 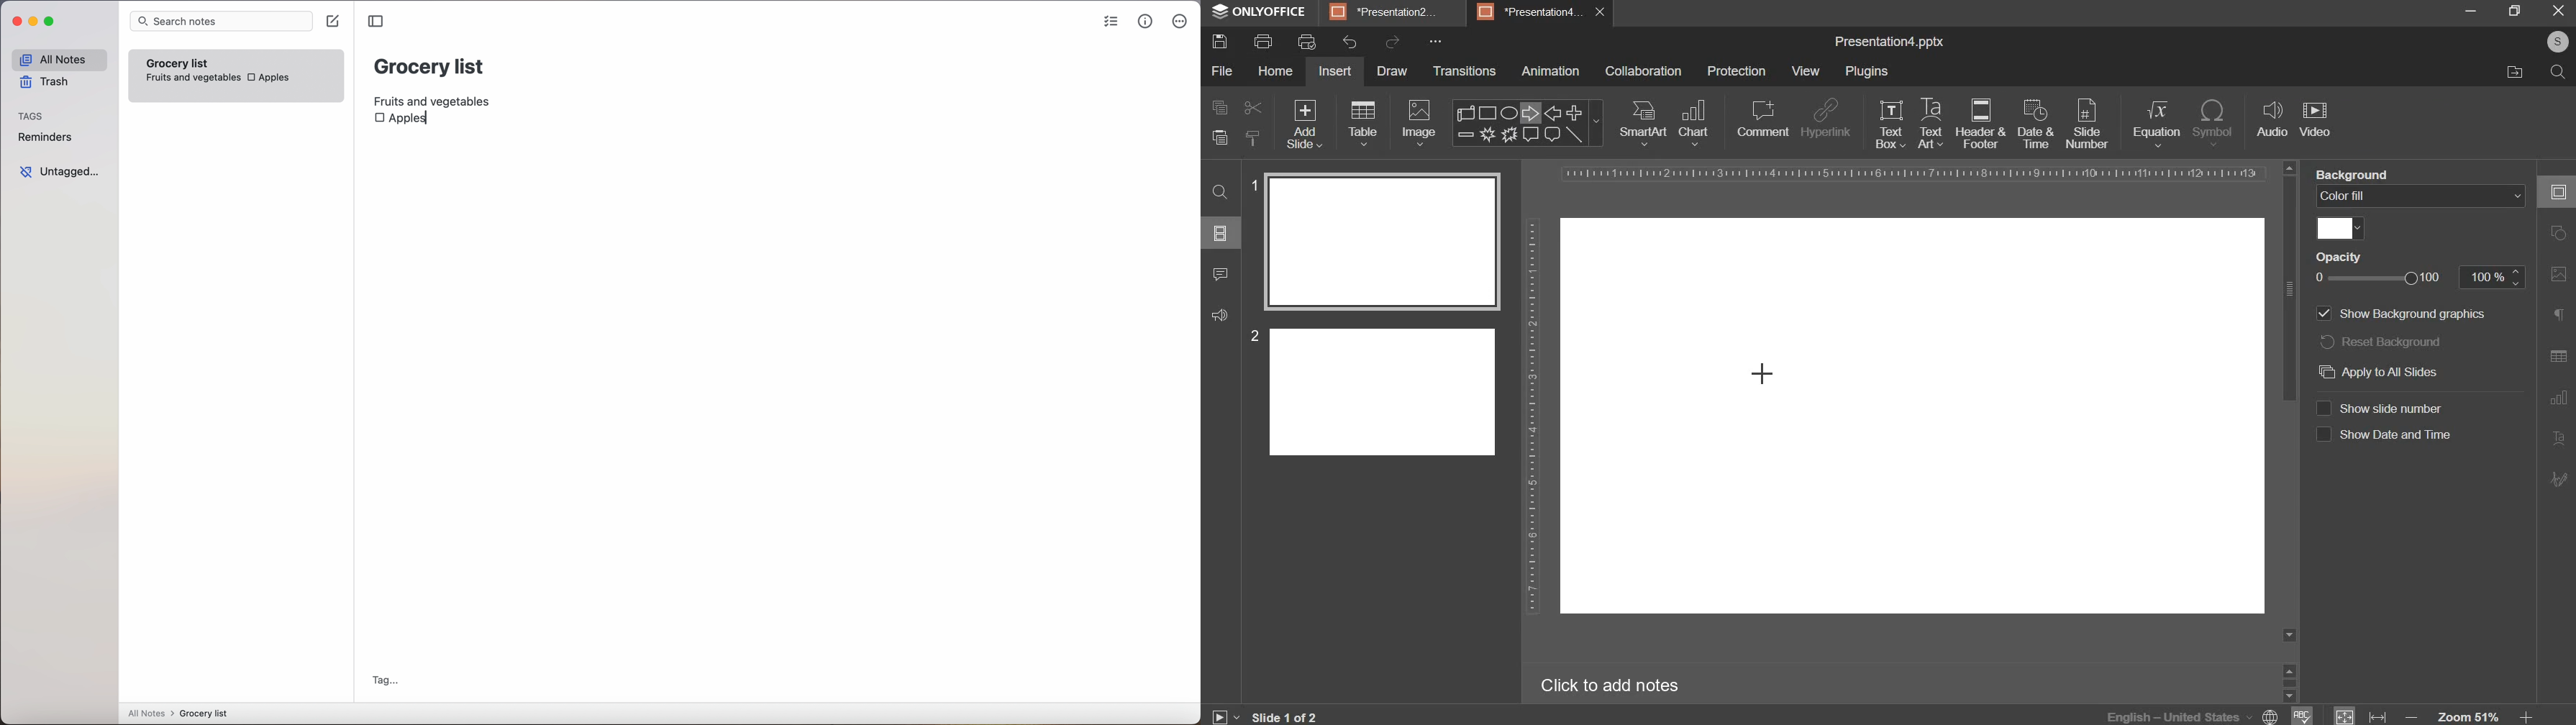 I want to click on transitions, so click(x=1465, y=72).